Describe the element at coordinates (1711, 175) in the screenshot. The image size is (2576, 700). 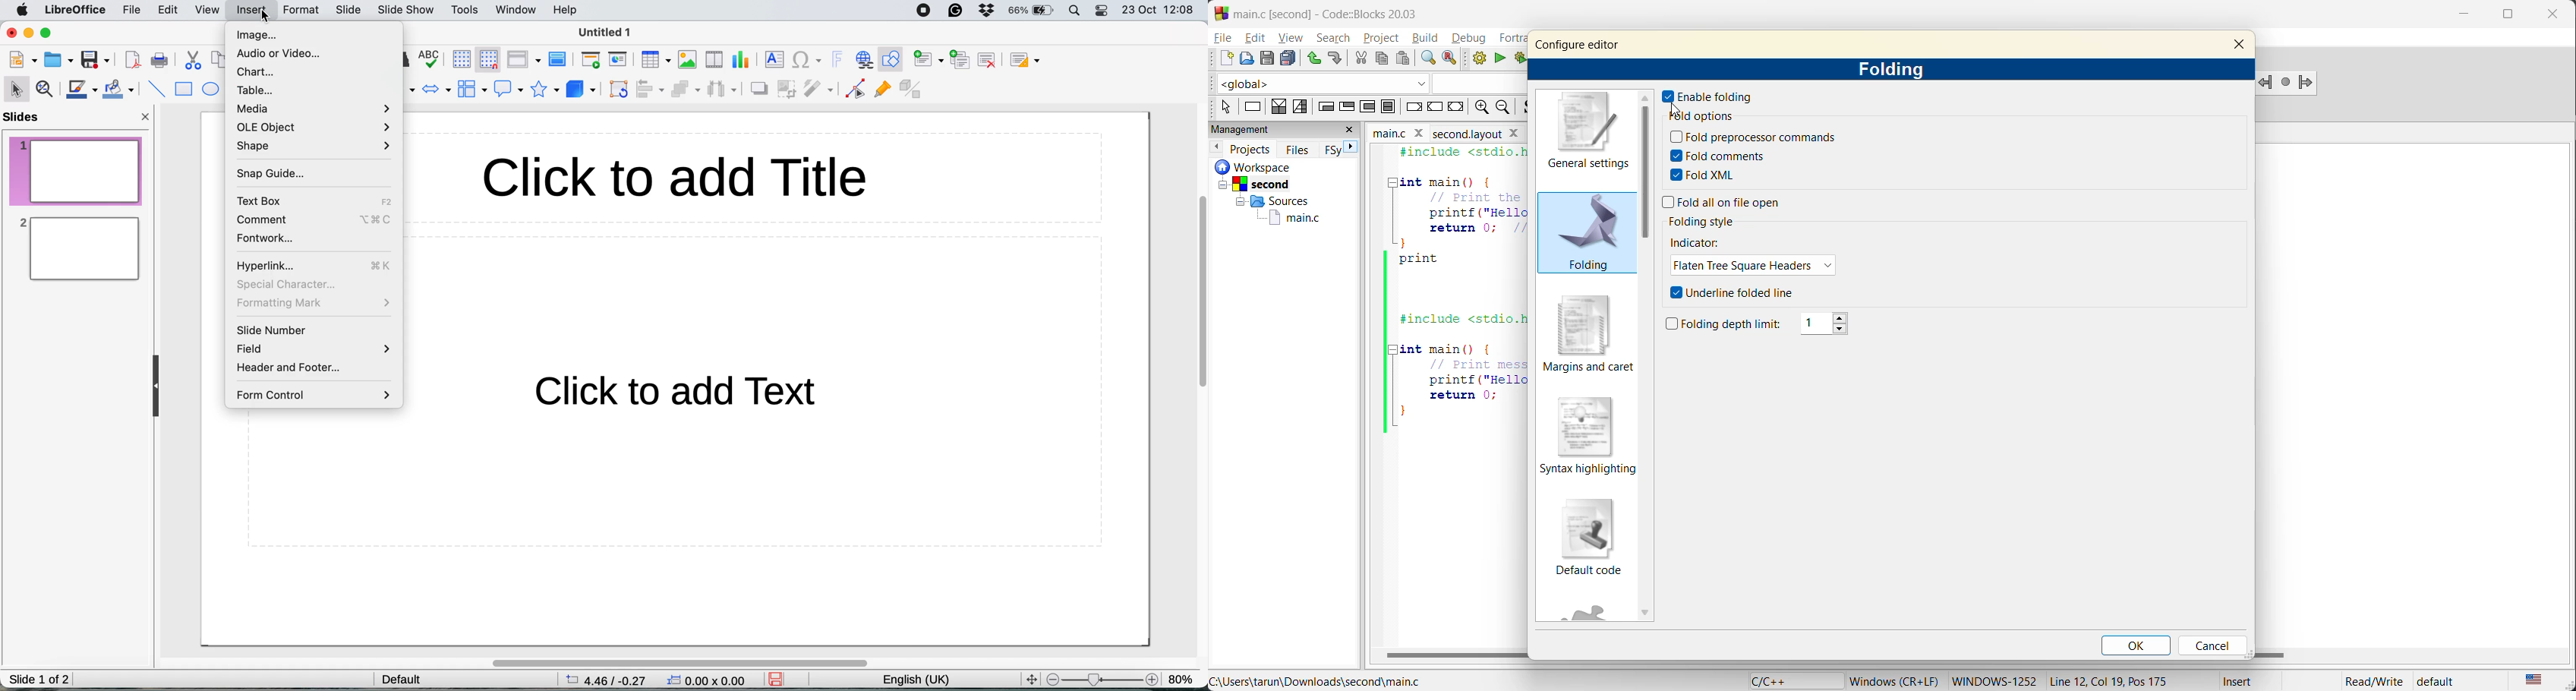
I see `fold xml` at that location.